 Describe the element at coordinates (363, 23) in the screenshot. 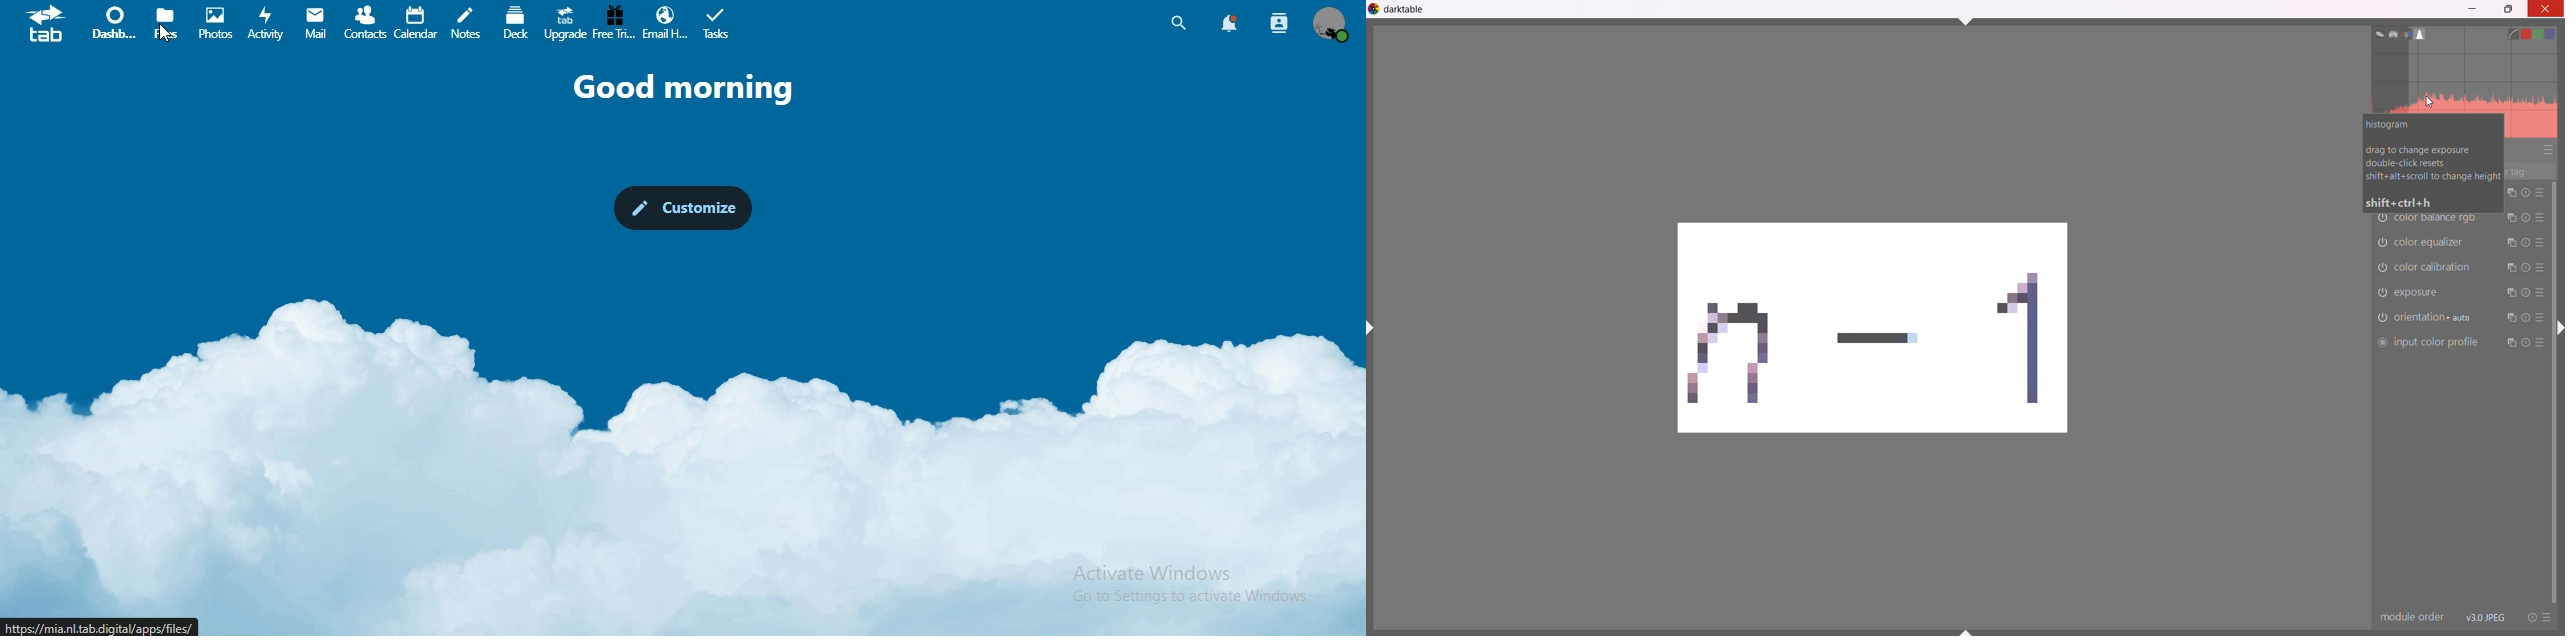

I see `contacts` at that location.